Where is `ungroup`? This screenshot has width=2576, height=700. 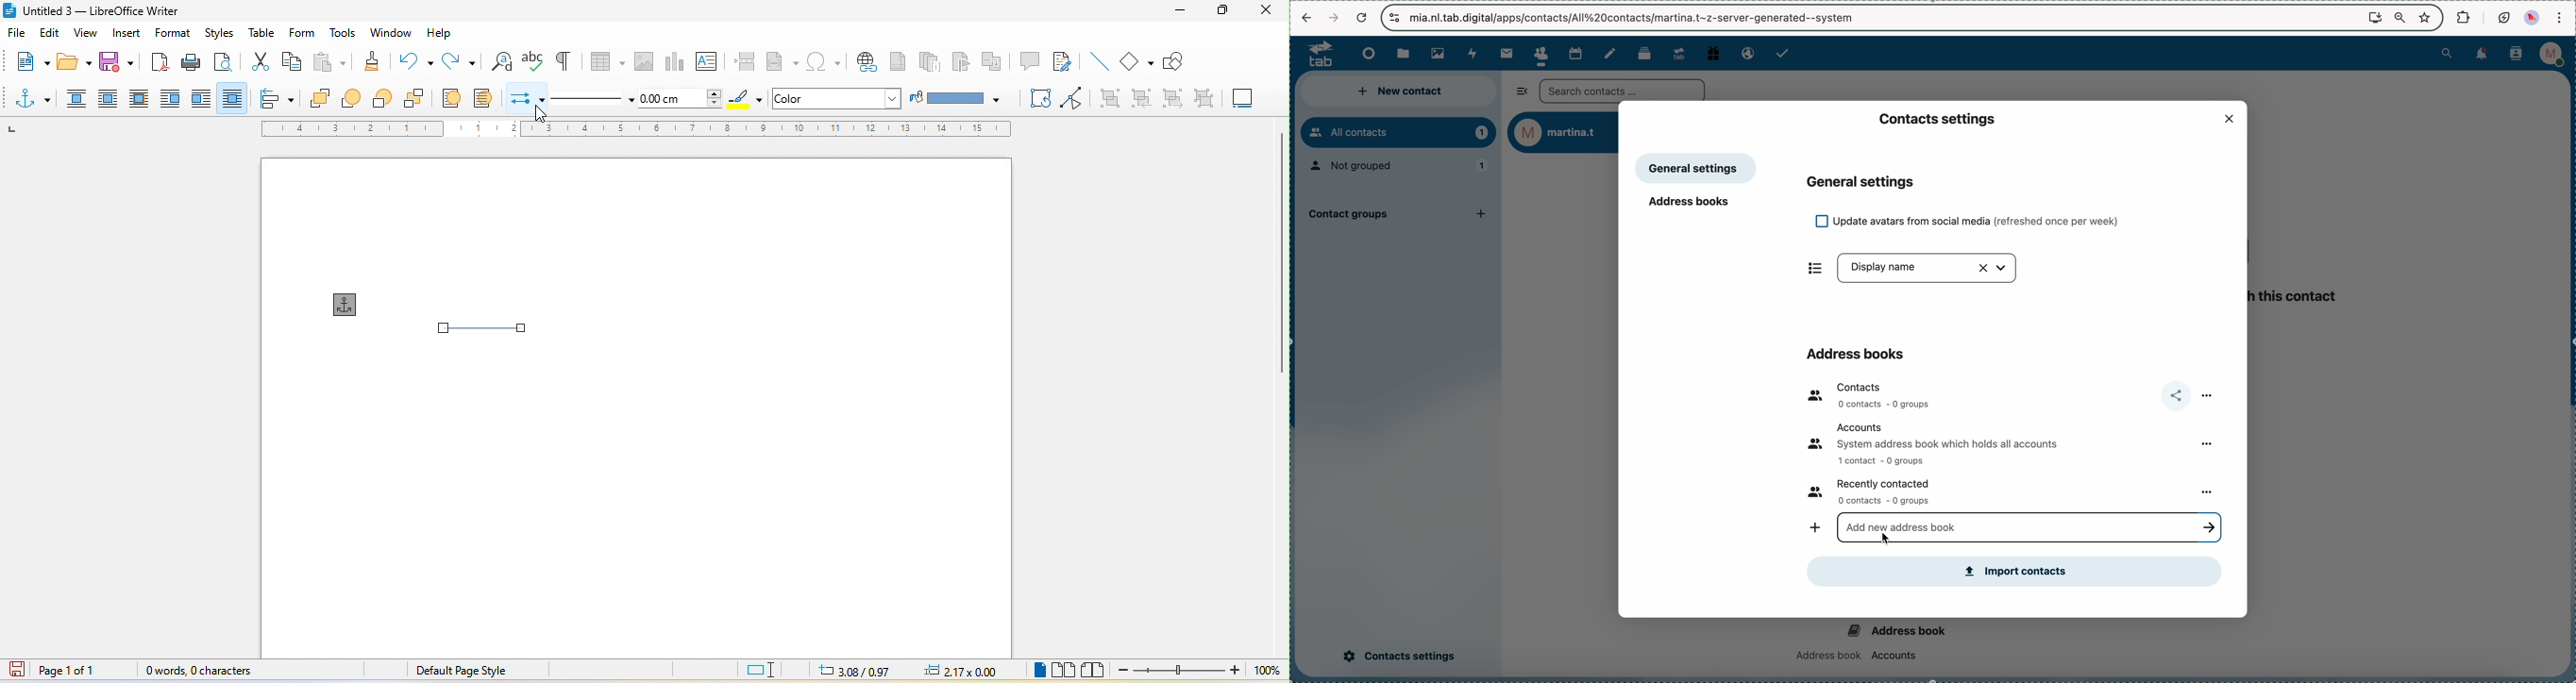
ungroup is located at coordinates (1198, 99).